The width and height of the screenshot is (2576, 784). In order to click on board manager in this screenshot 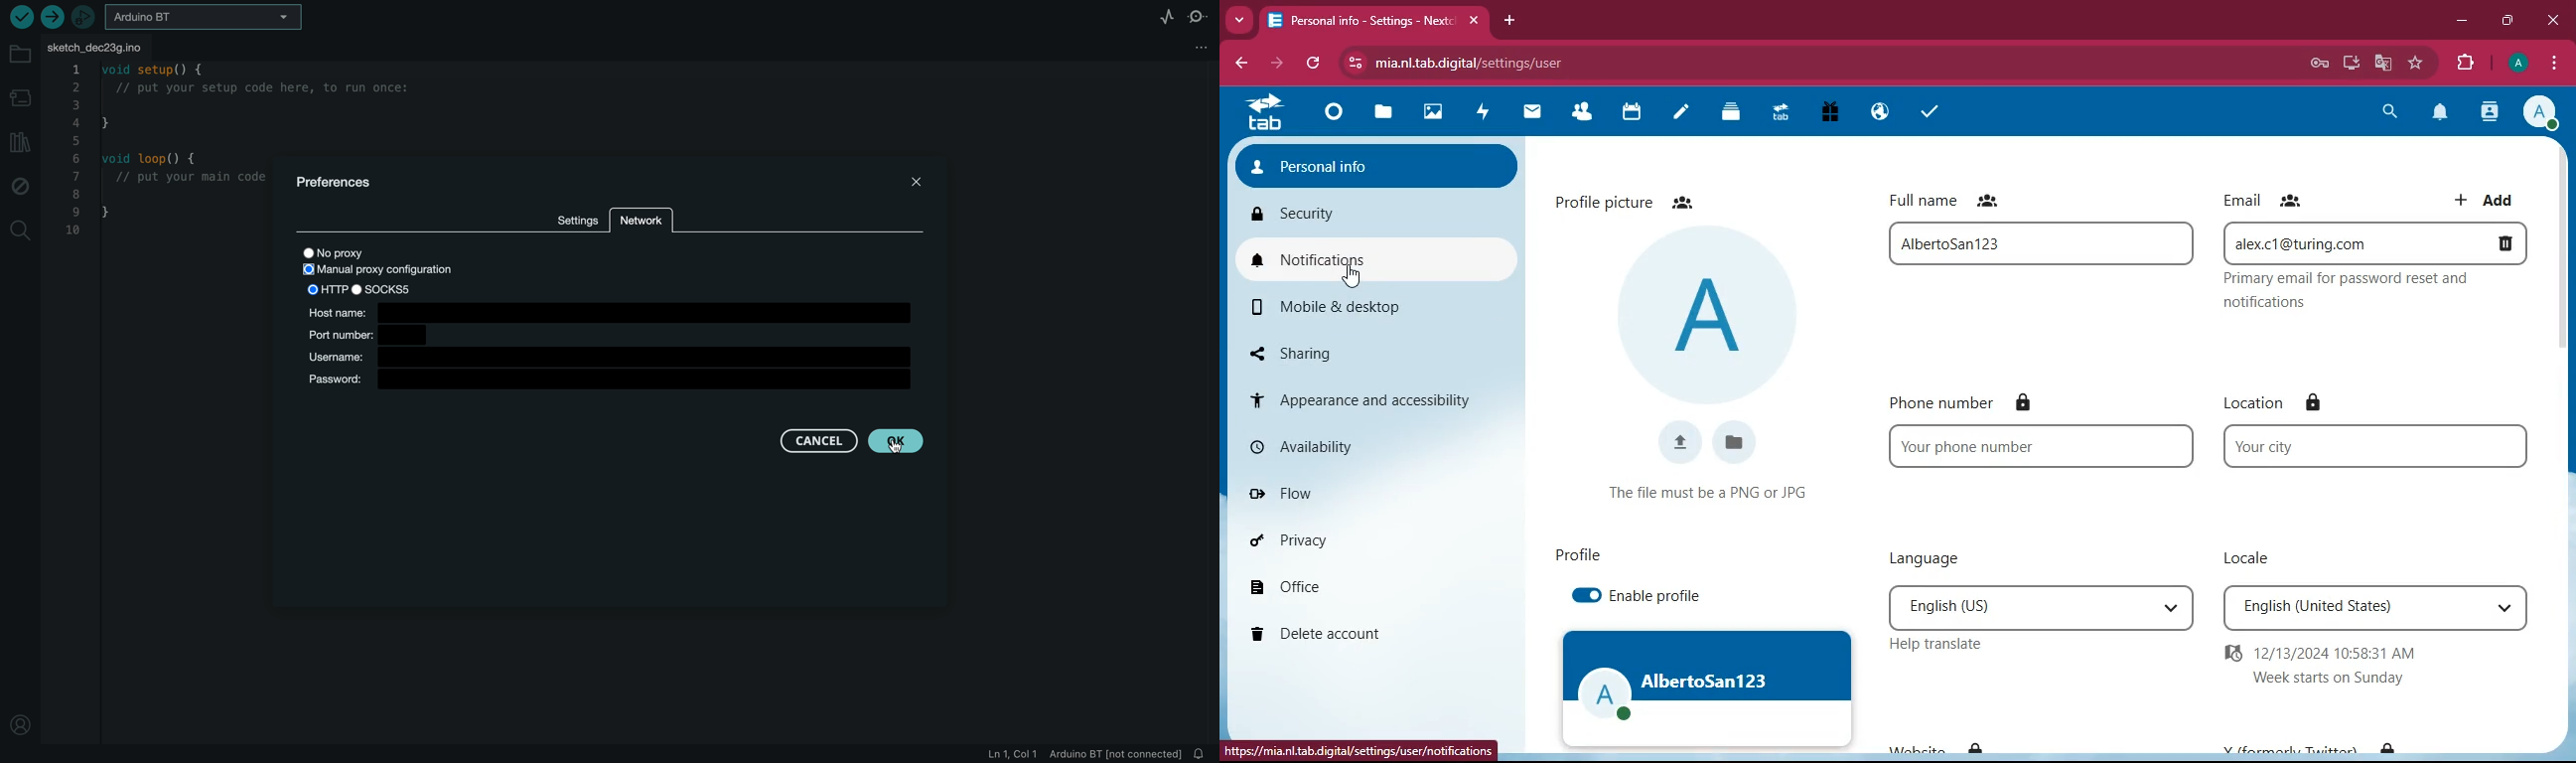, I will do `click(22, 100)`.